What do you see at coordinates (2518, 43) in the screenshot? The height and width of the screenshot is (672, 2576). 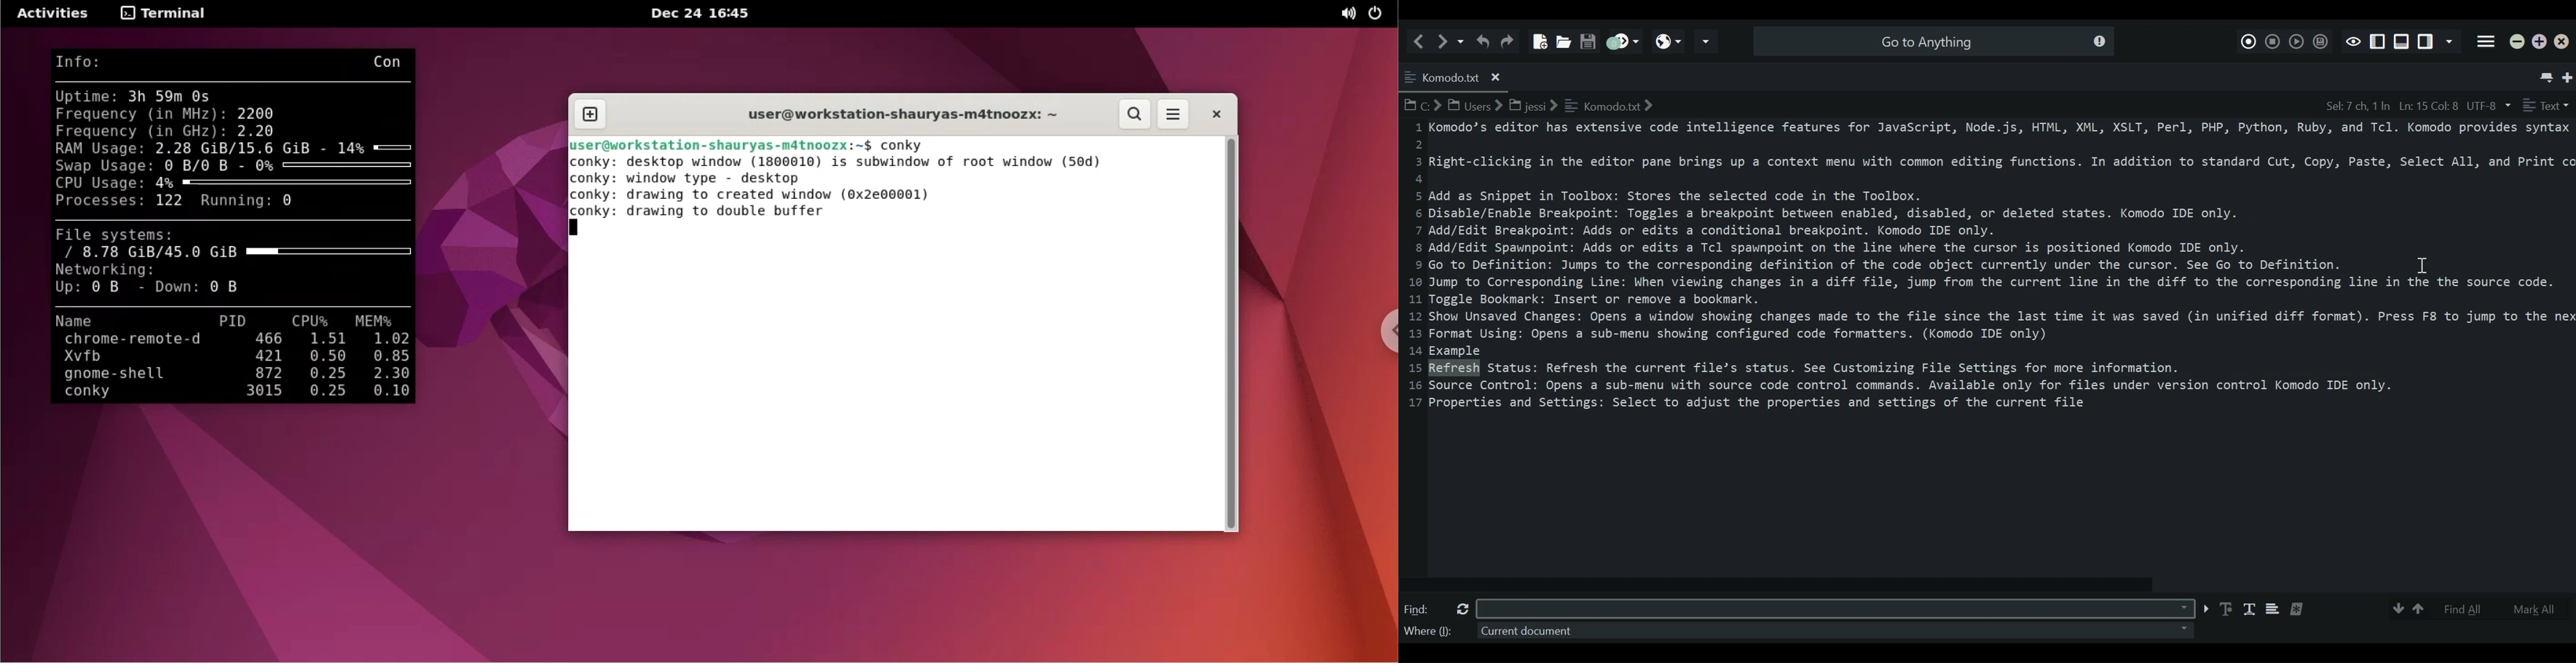 I see `minimize` at bounding box center [2518, 43].